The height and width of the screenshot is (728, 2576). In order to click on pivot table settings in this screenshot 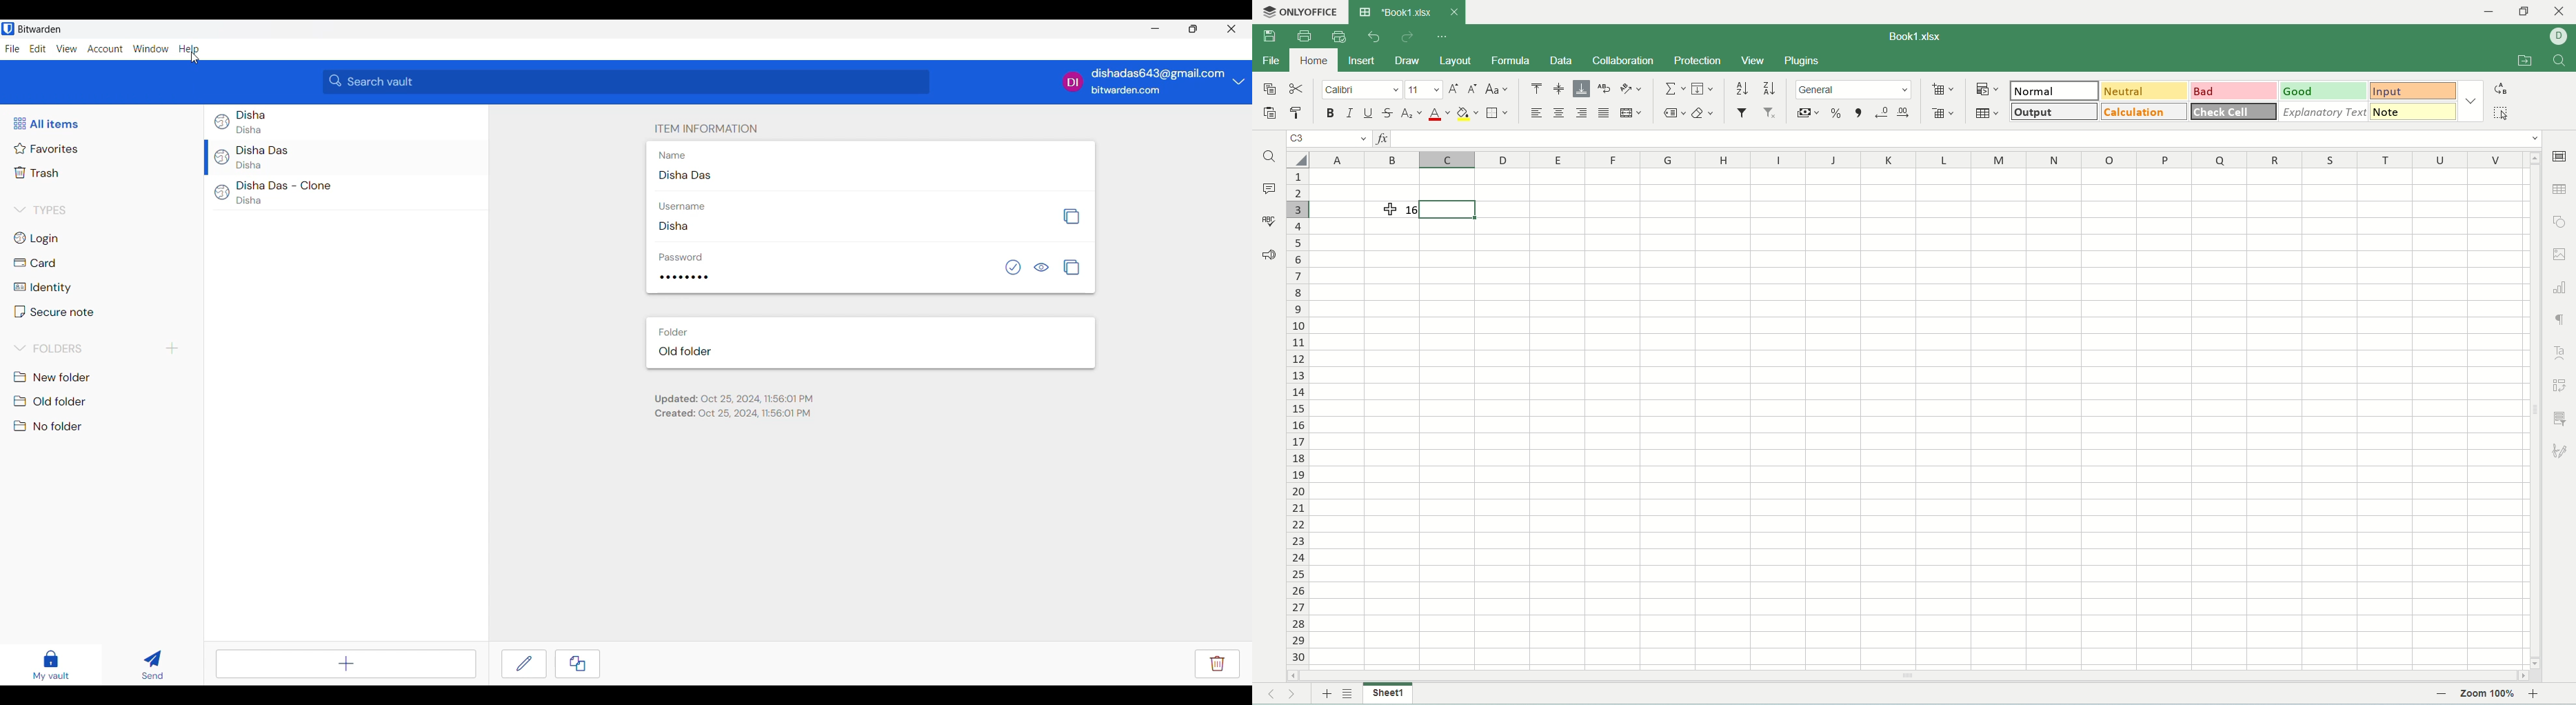, I will do `click(2561, 385)`.